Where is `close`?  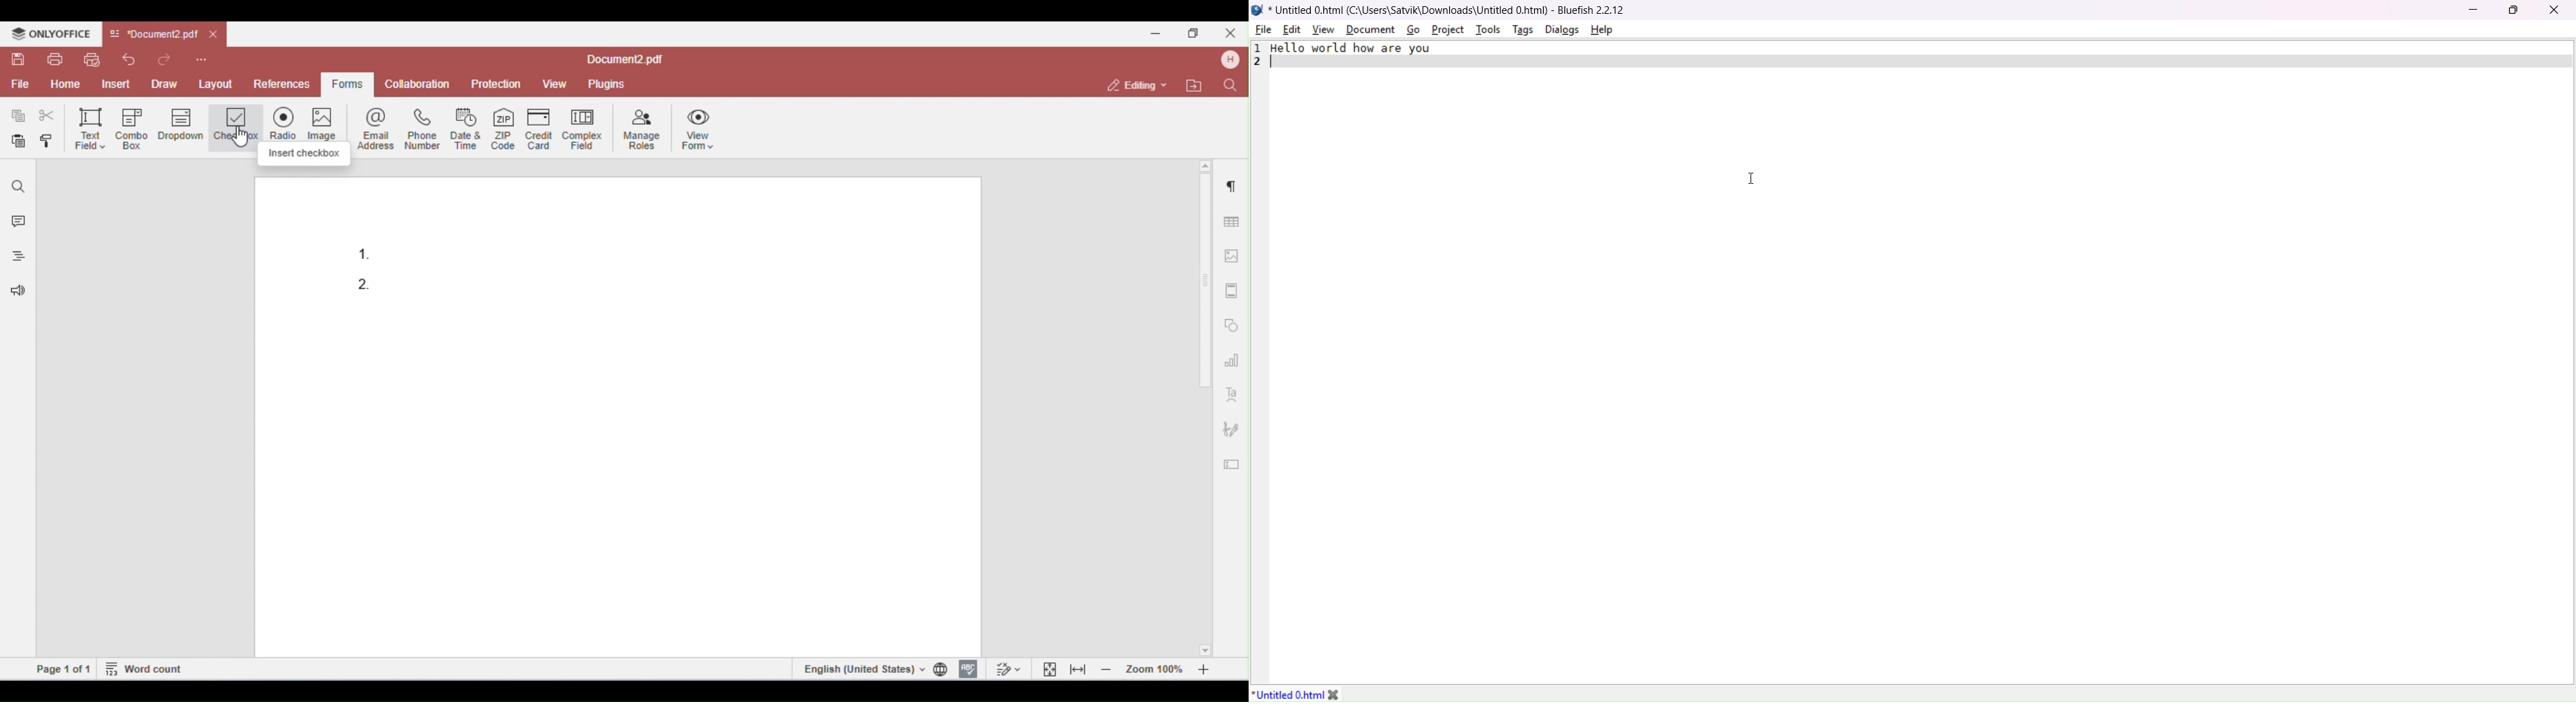
close is located at coordinates (2554, 10).